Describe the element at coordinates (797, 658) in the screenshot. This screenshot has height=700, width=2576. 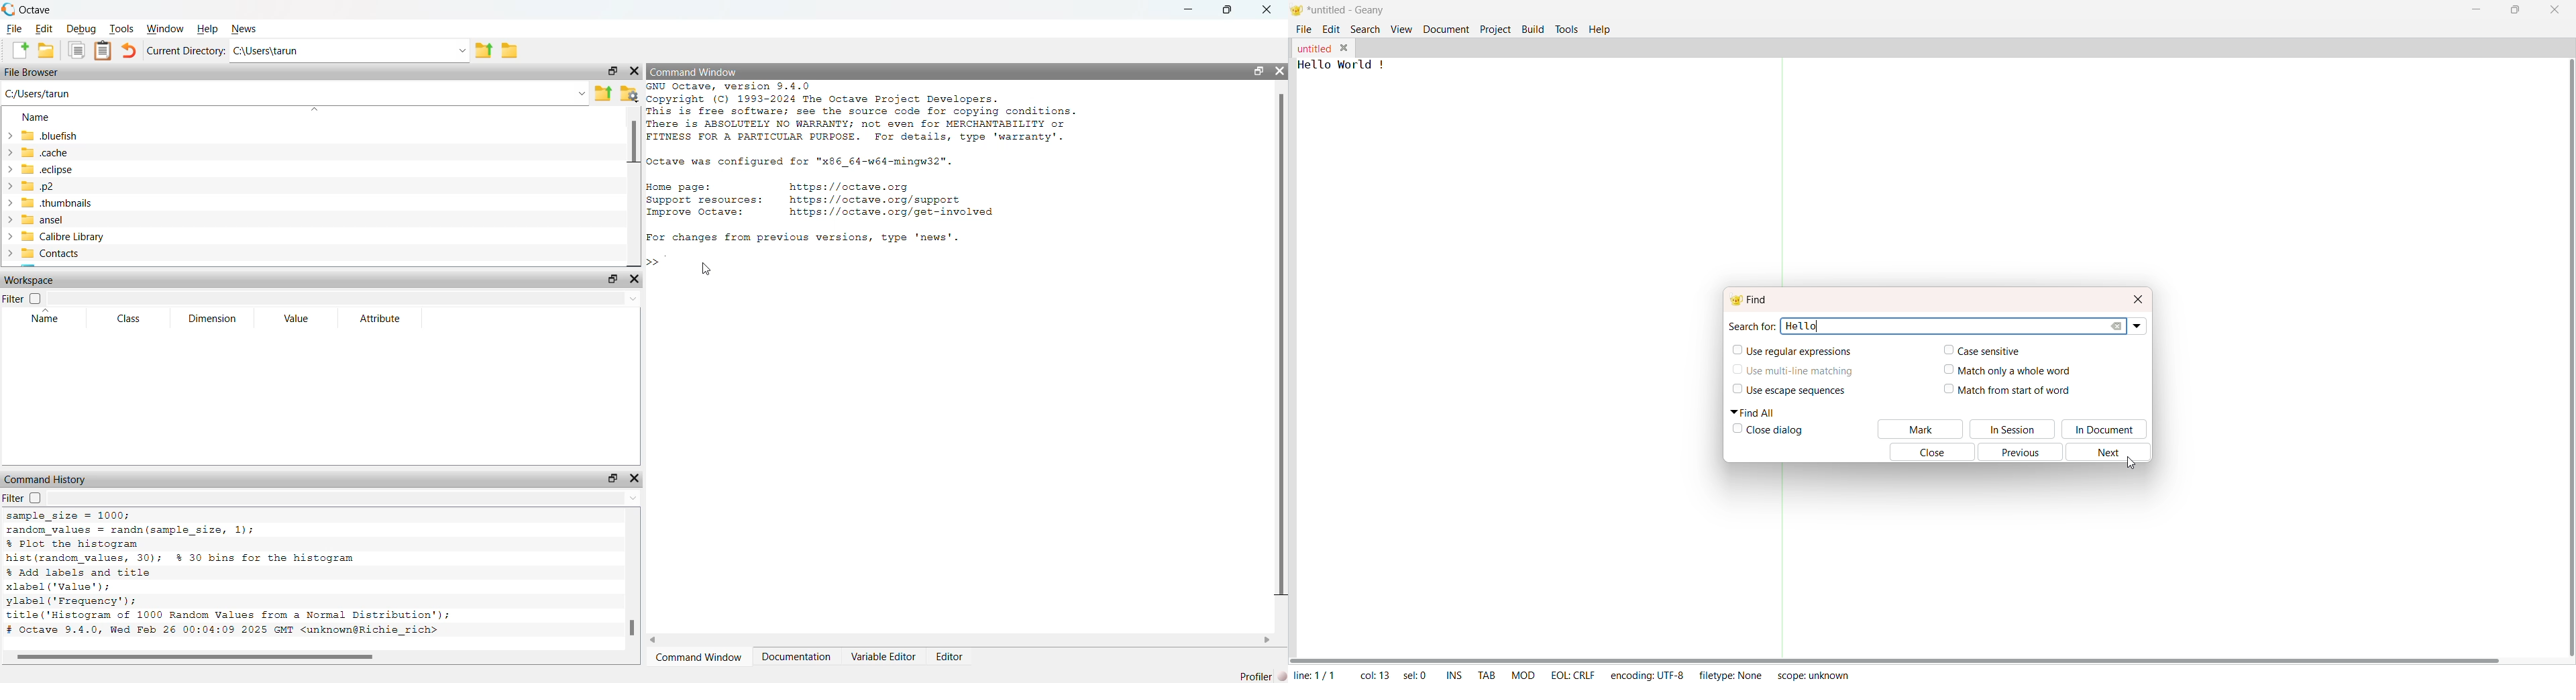
I see `Documentation` at that location.